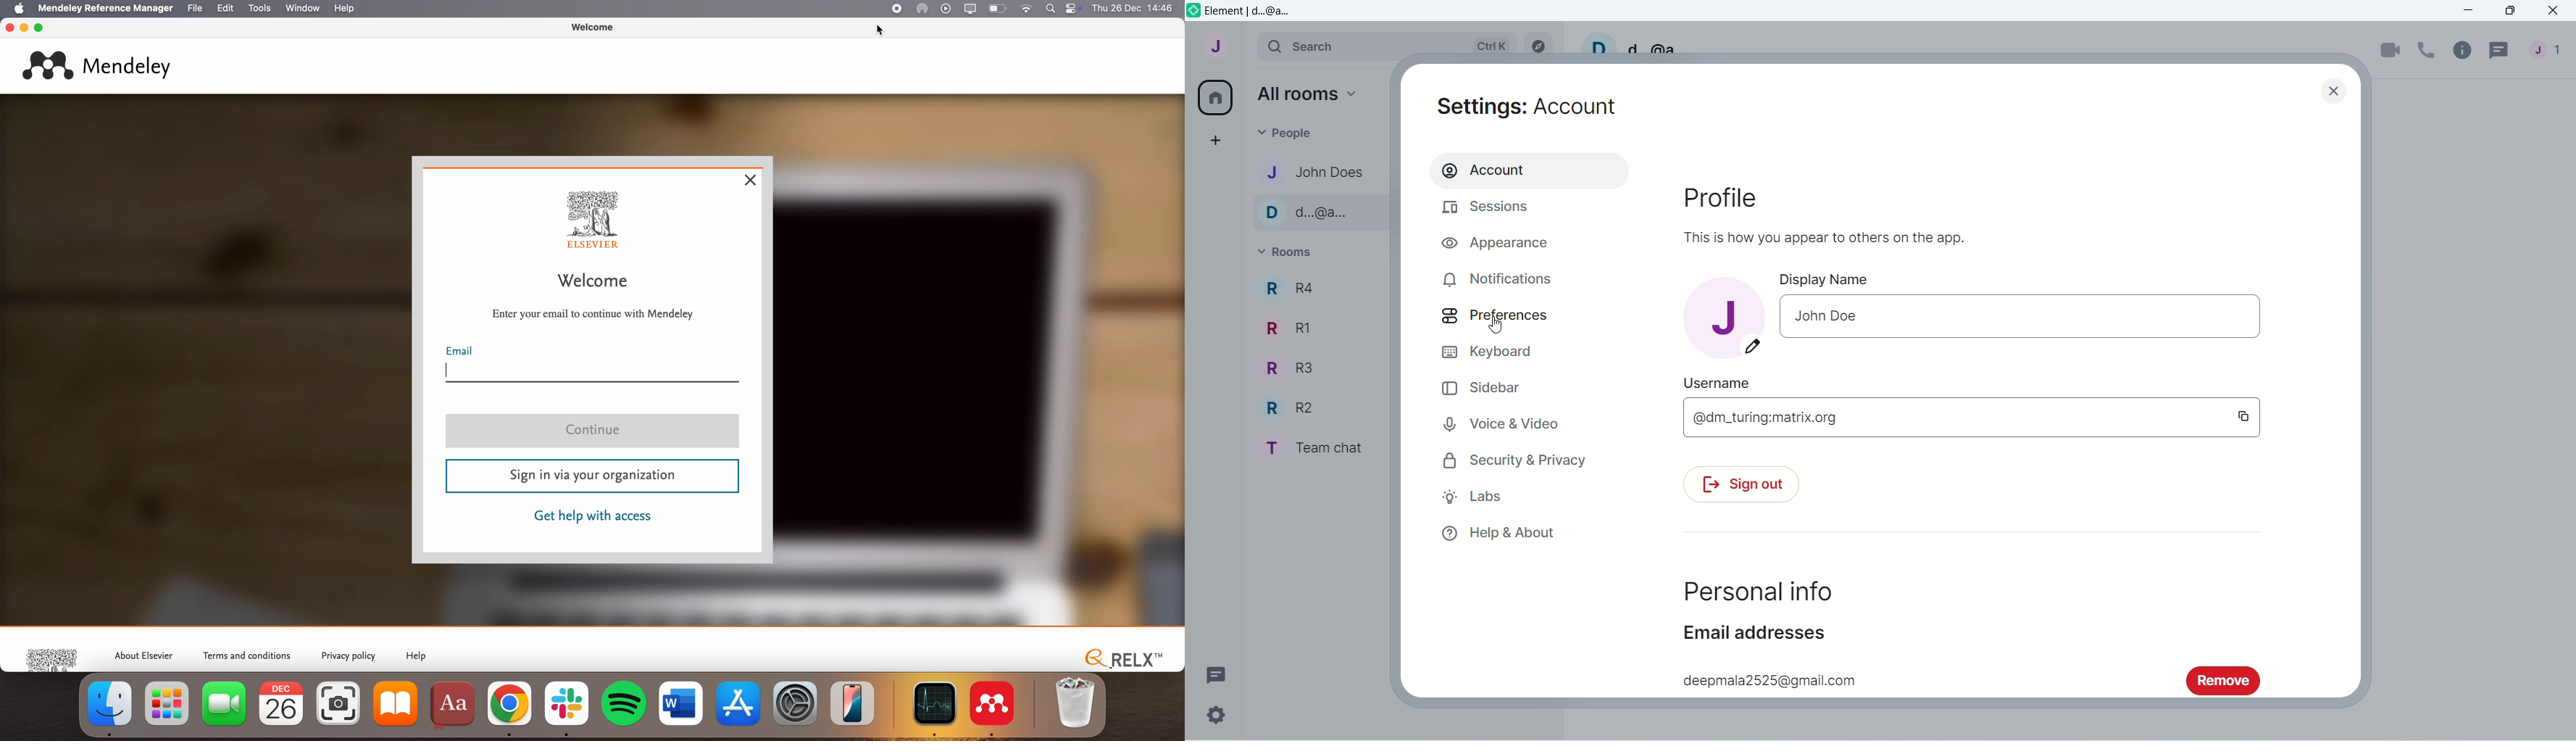 This screenshot has width=2576, height=756. Describe the element at coordinates (1835, 240) in the screenshot. I see `This is how you appear to others on the app` at that location.